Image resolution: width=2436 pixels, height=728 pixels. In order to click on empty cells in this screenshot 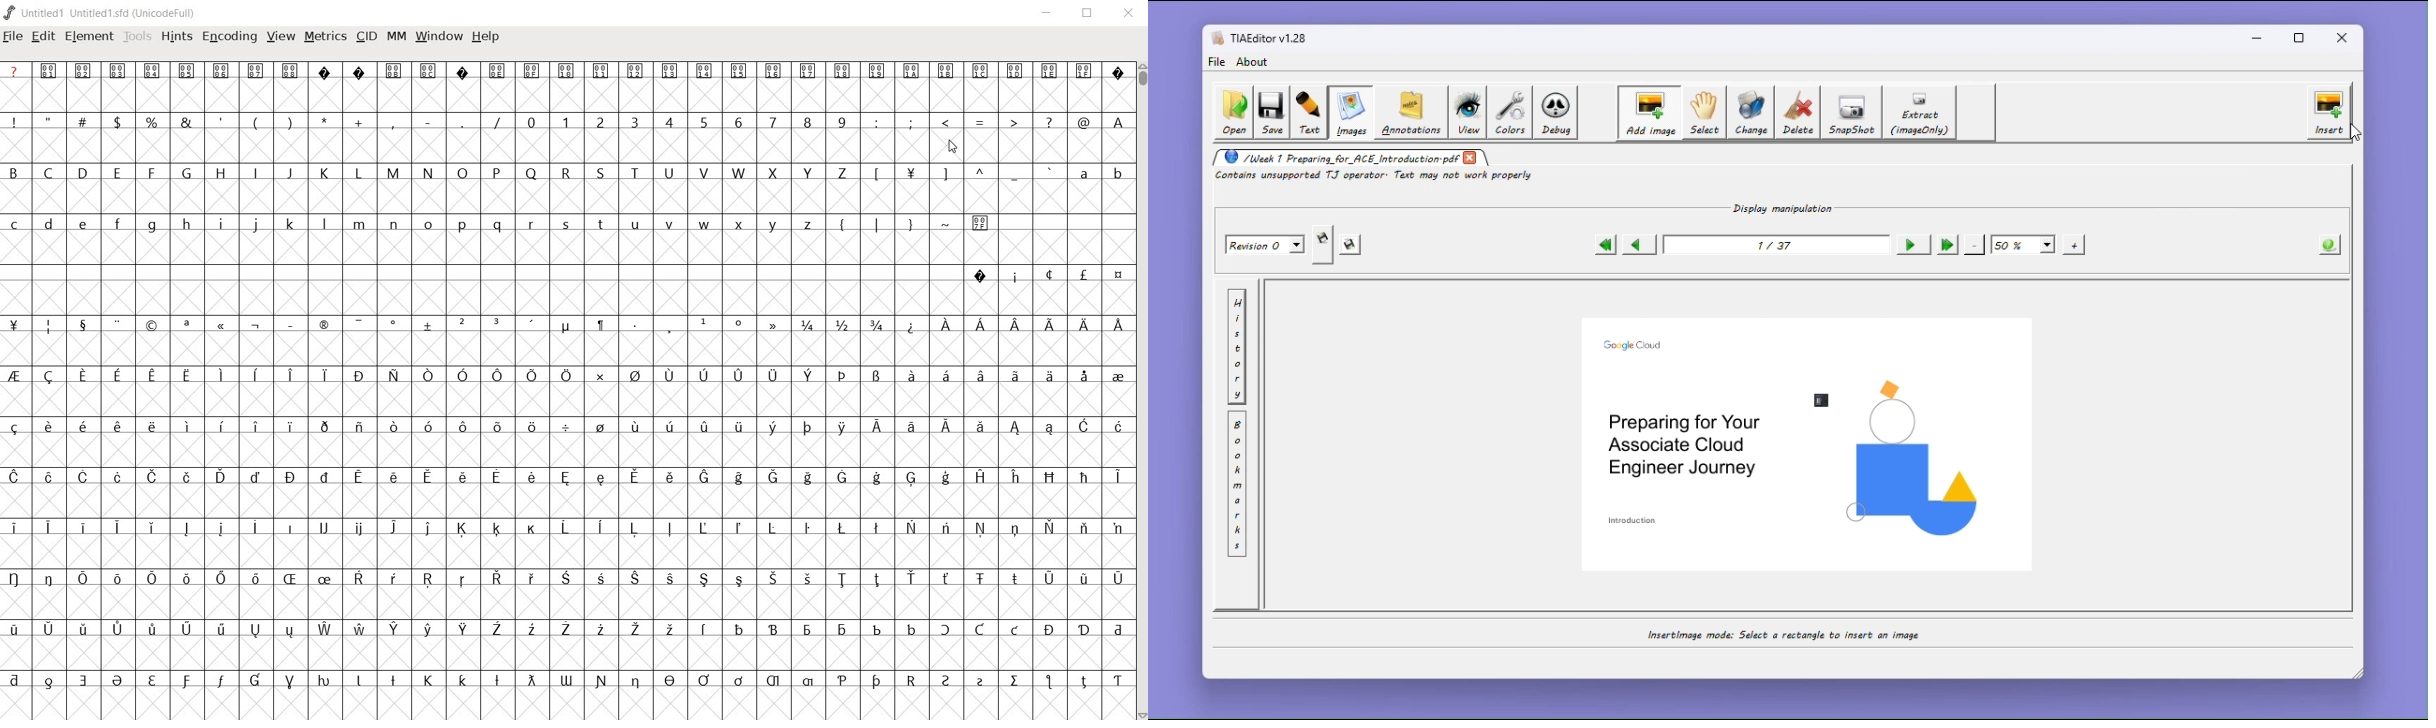, I will do `click(566, 501)`.